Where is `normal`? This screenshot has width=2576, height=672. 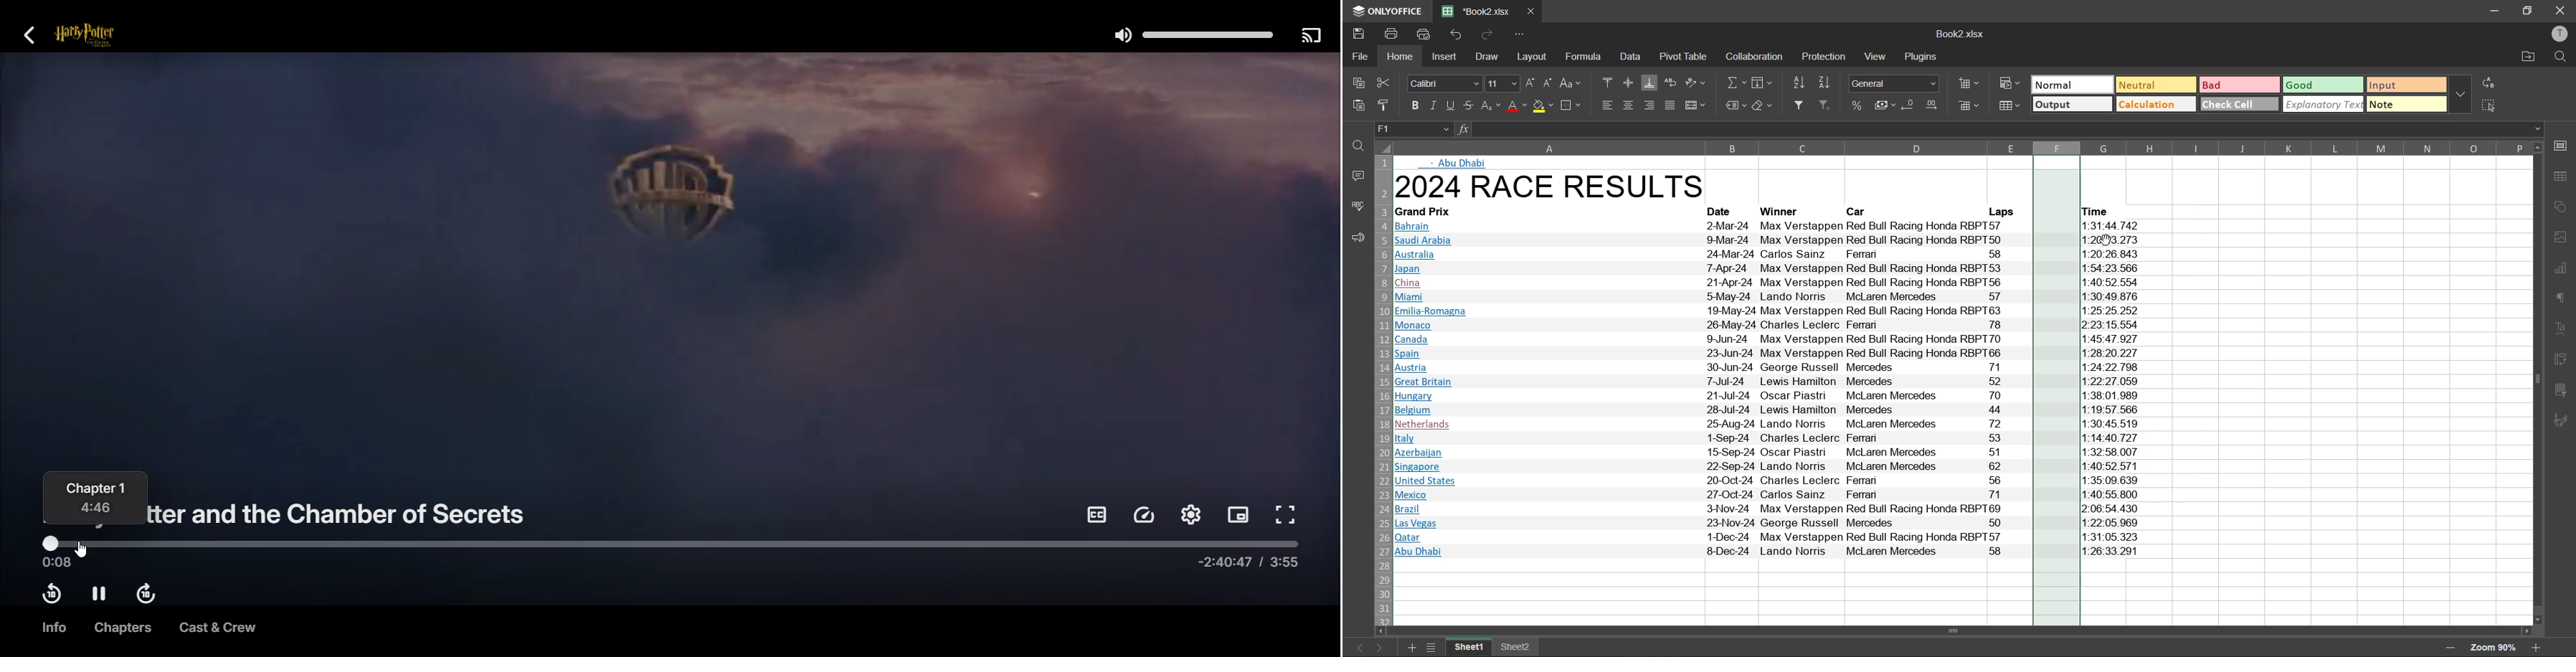 normal is located at coordinates (2072, 84).